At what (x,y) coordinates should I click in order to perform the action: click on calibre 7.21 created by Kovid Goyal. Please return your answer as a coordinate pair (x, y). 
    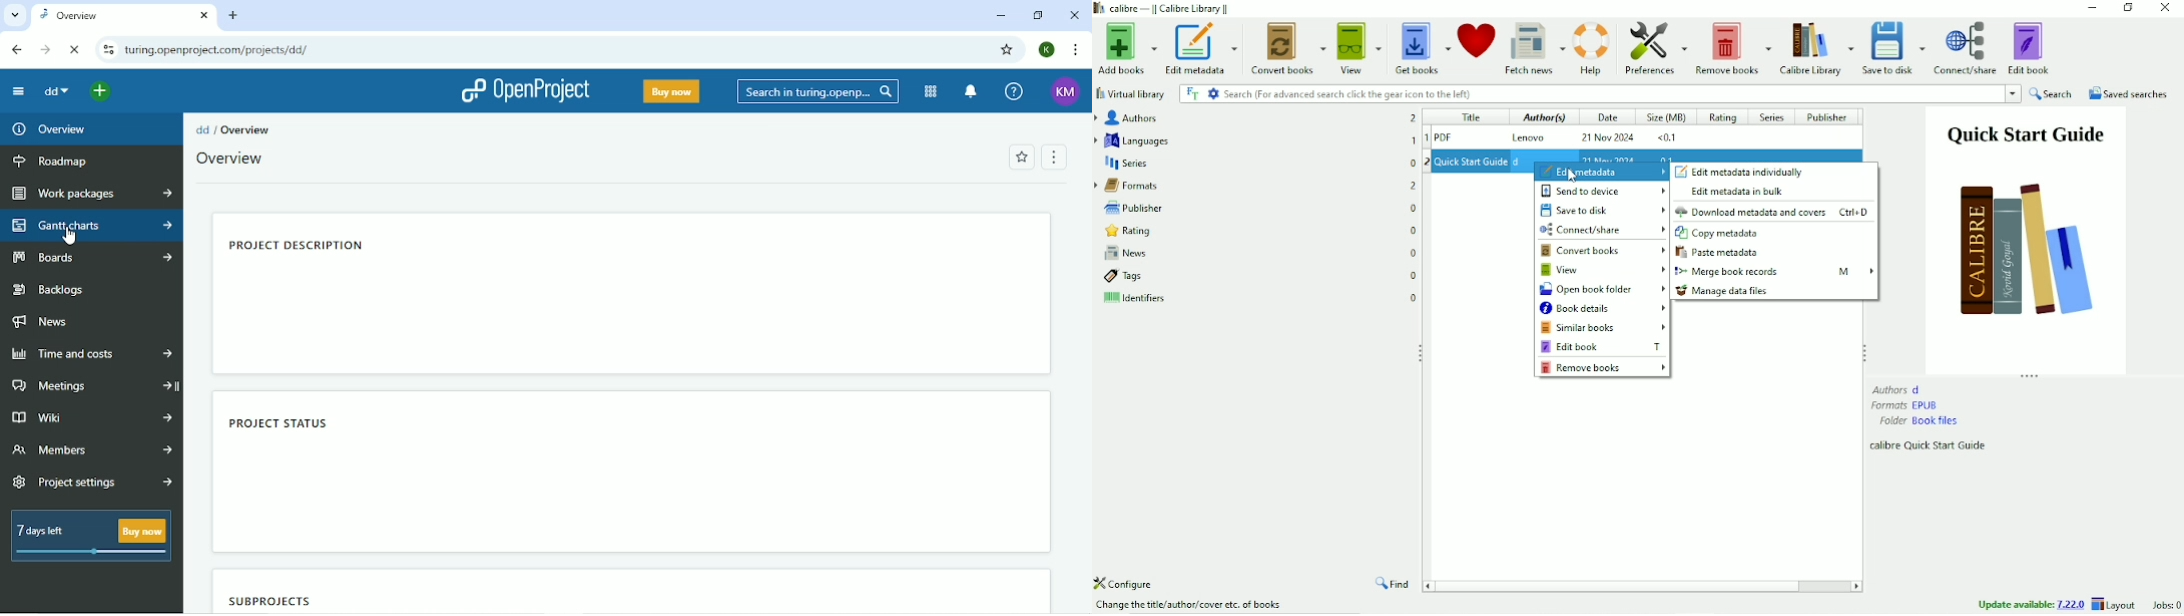
    Looking at the image, I should click on (1194, 606).